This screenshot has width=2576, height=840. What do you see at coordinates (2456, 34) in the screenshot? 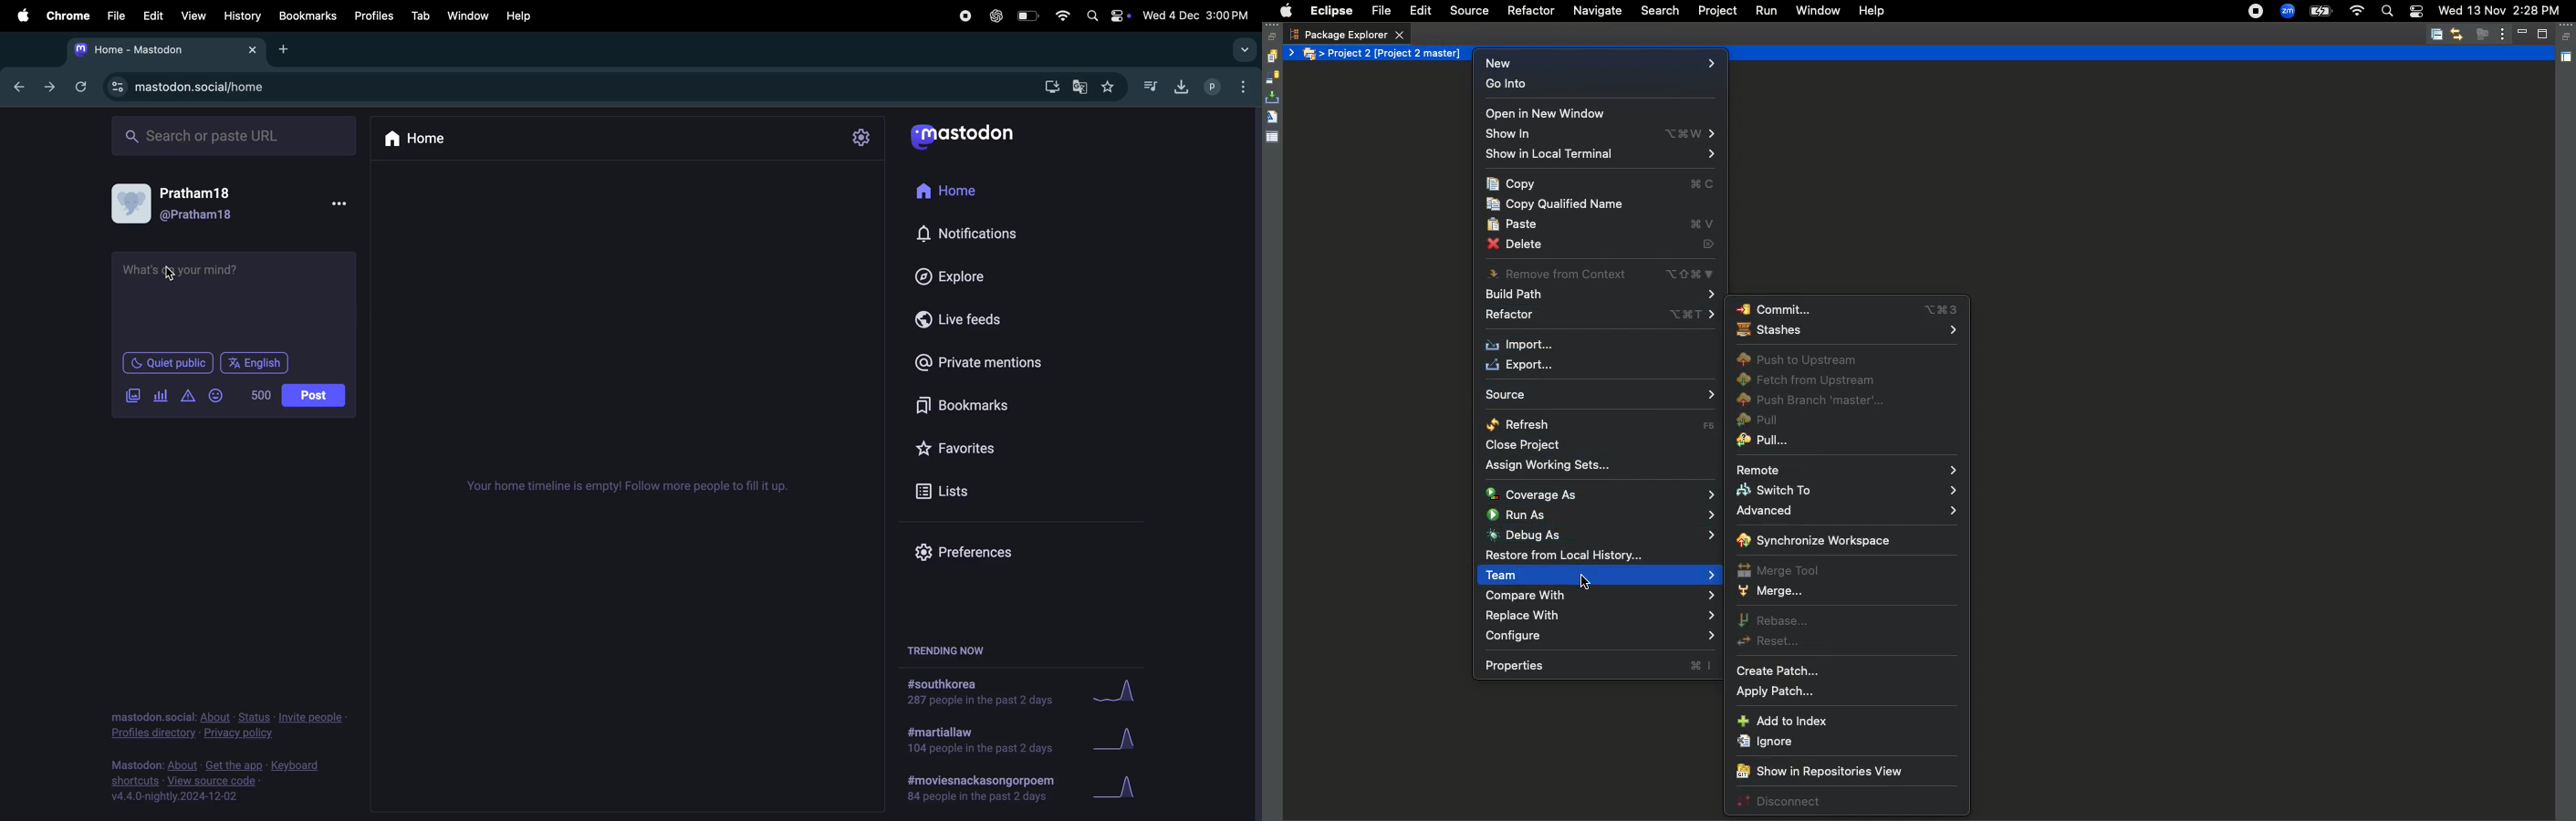
I see `Link with editor` at bounding box center [2456, 34].